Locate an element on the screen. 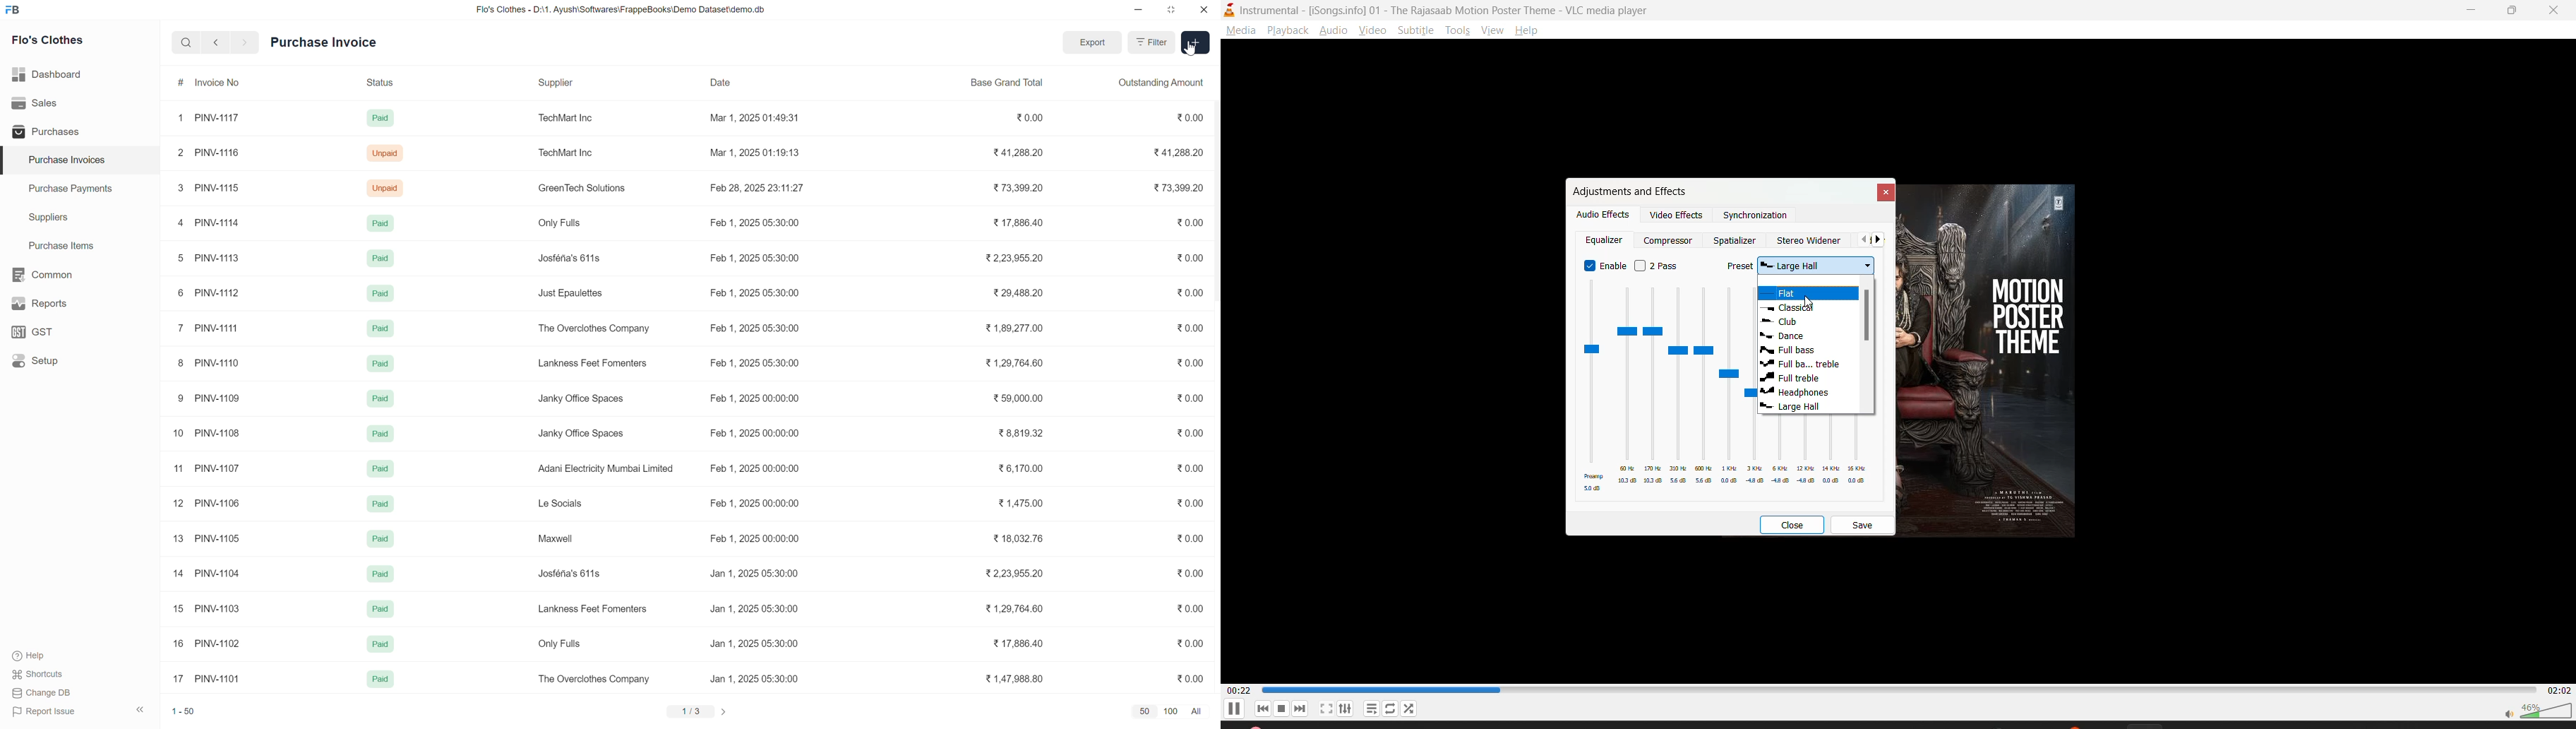 The height and width of the screenshot is (756, 2576). 17,886.40 is located at coordinates (1015, 643).